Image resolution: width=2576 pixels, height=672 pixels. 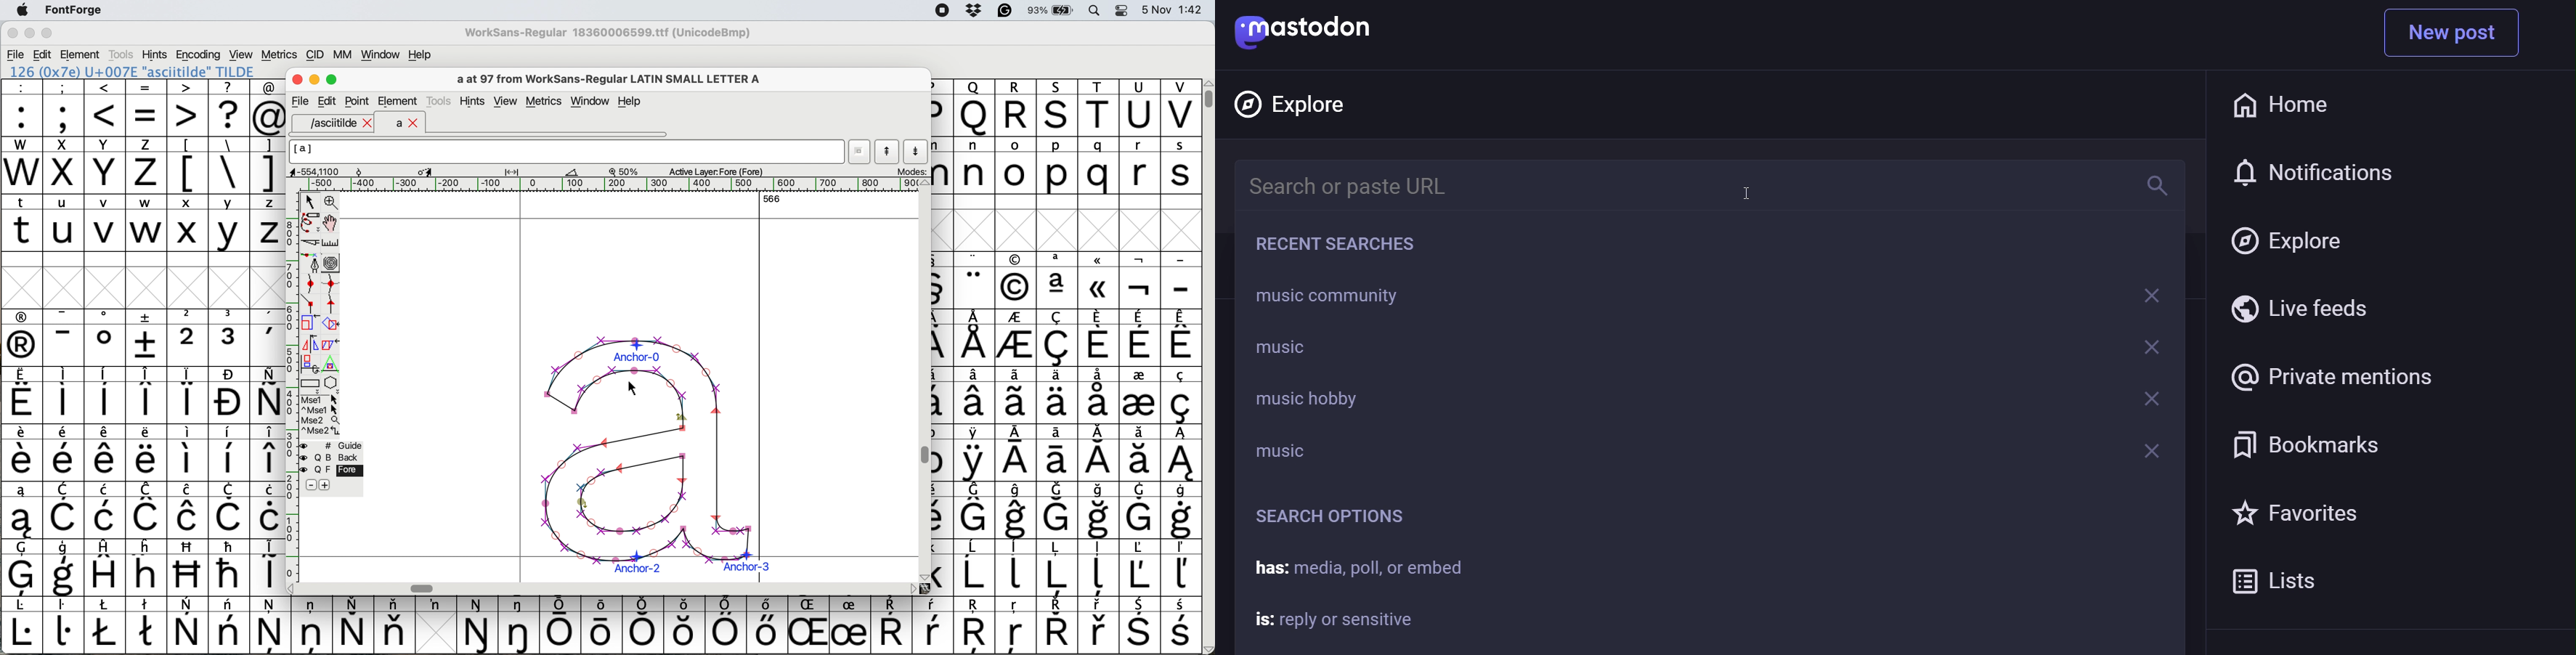 I want to click on Vertical scroll bar, so click(x=922, y=456).